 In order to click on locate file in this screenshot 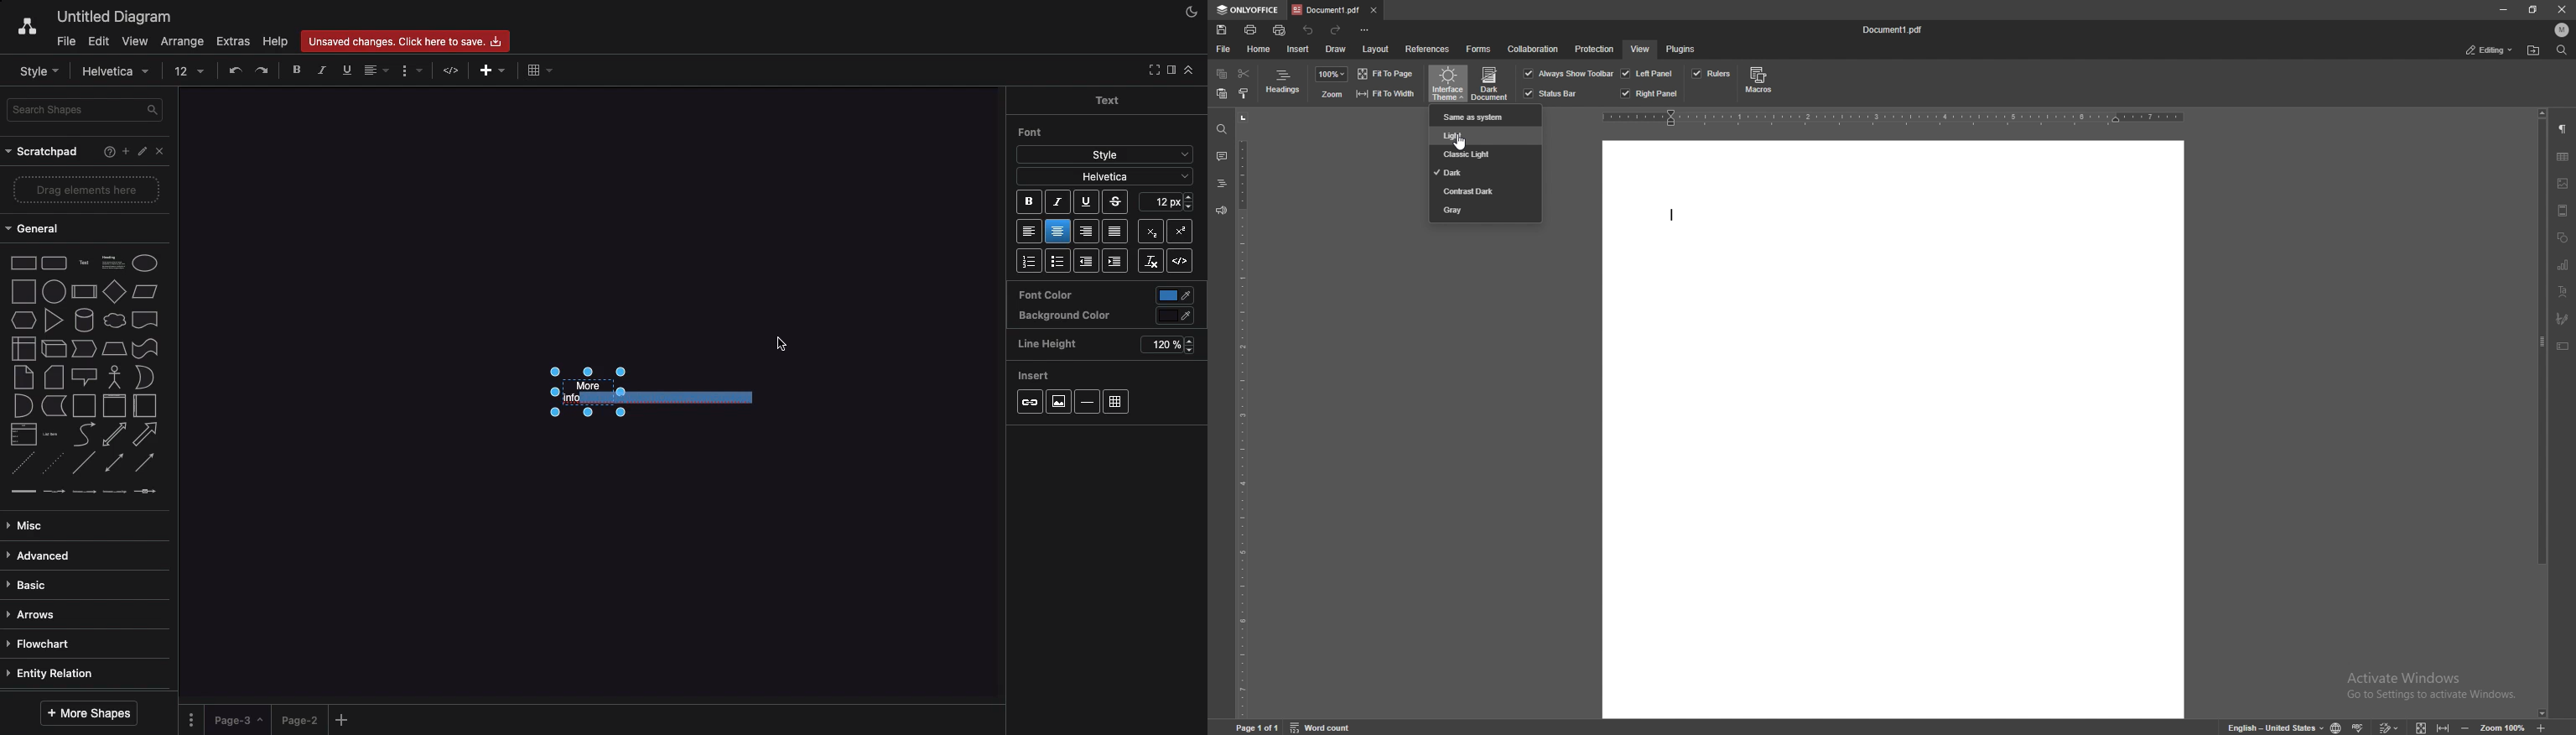, I will do `click(2534, 51)`.